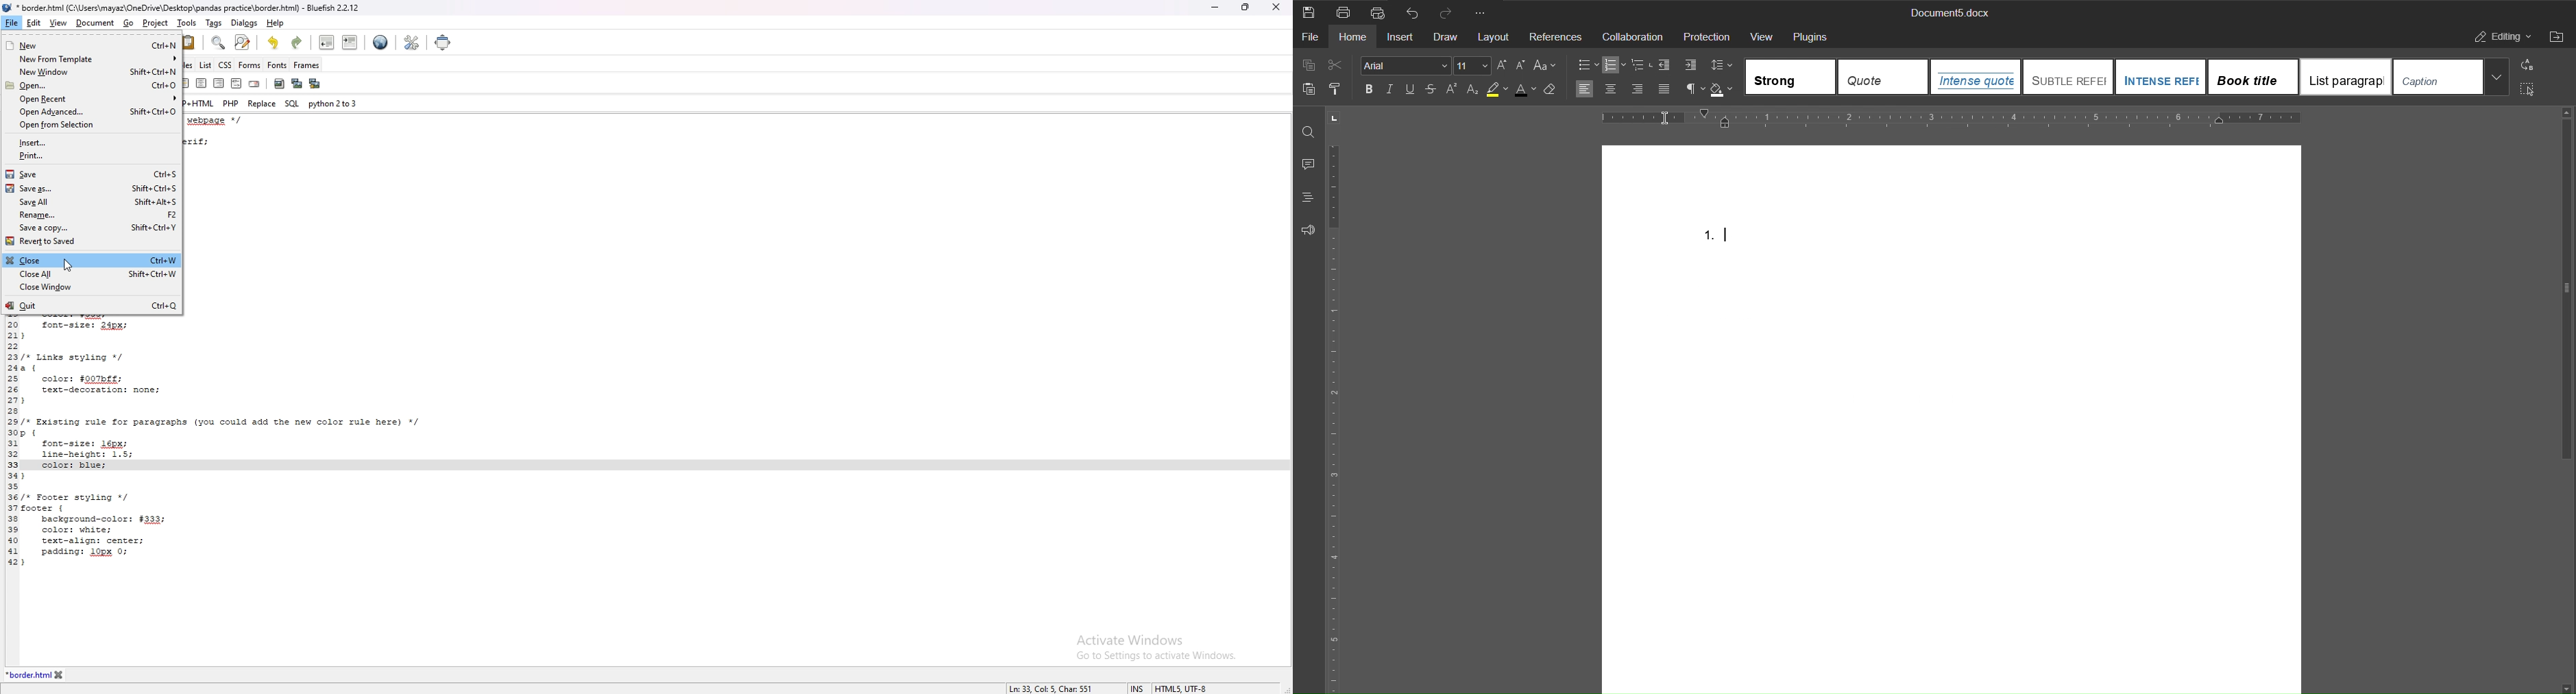 The width and height of the screenshot is (2576, 700). I want to click on Strong, so click(1790, 77).